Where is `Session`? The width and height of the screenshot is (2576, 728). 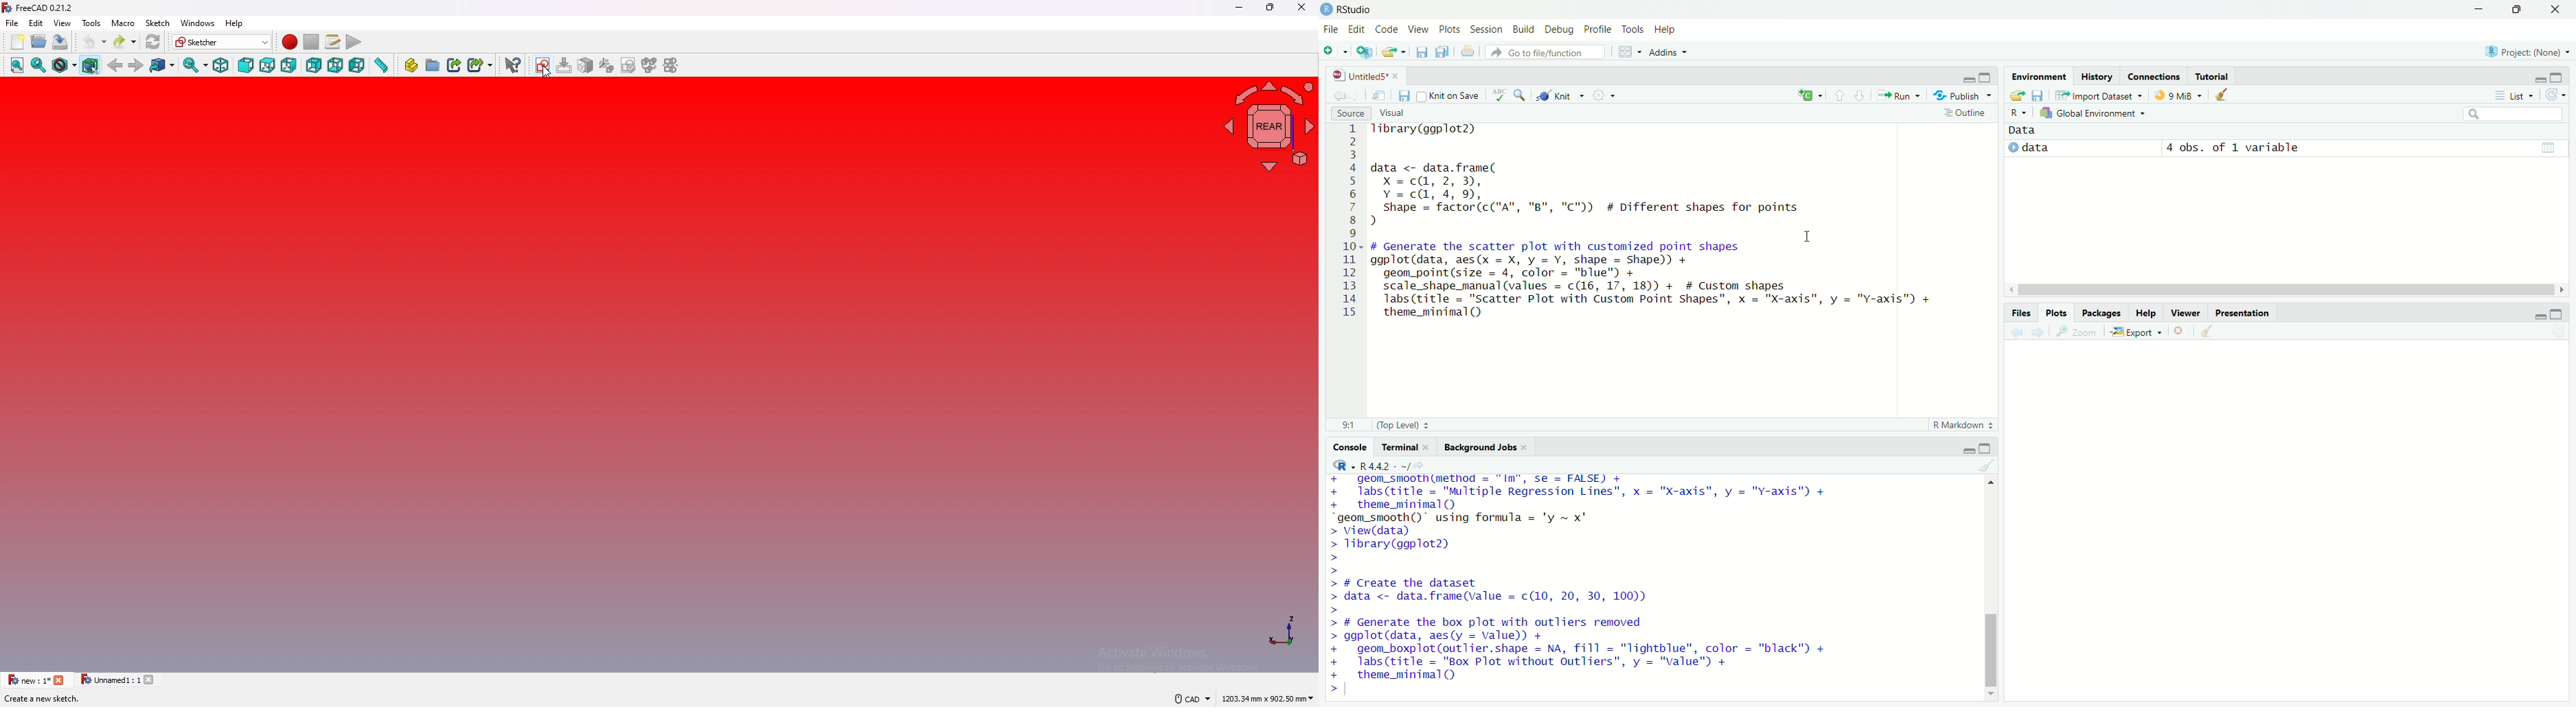 Session is located at coordinates (1486, 29).